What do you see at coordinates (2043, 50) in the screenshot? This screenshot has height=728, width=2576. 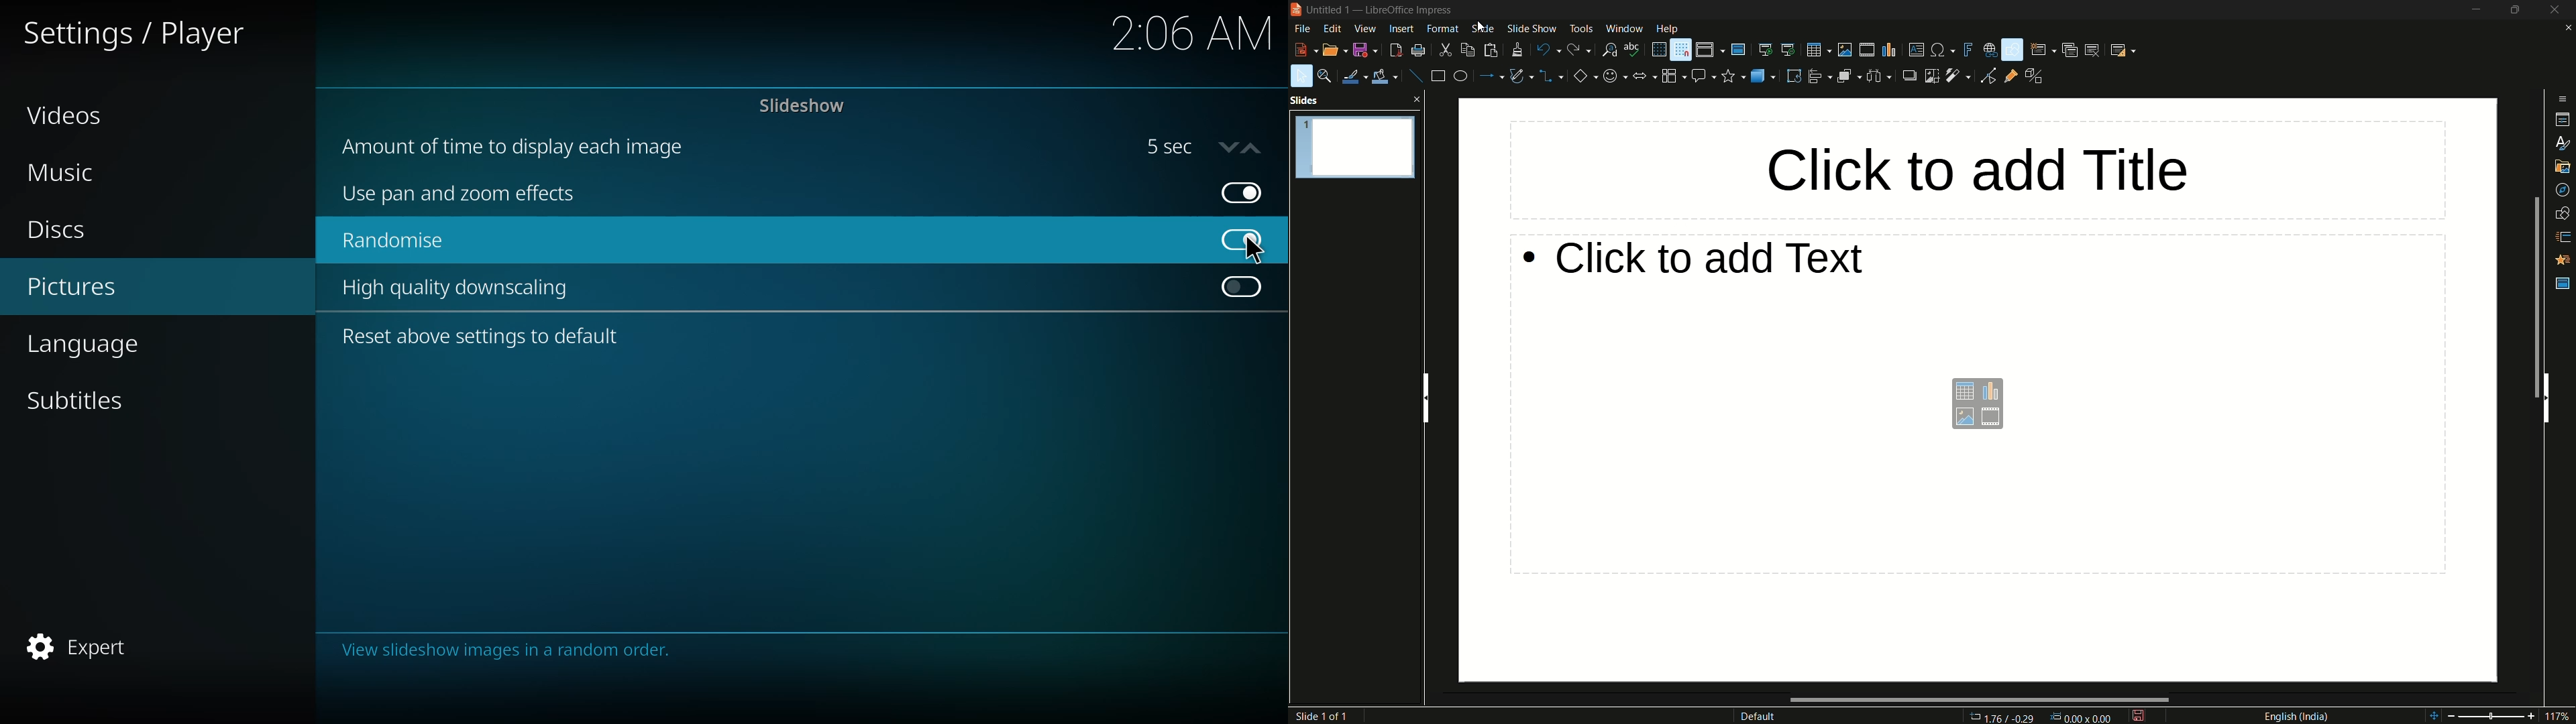 I see `new slide` at bounding box center [2043, 50].